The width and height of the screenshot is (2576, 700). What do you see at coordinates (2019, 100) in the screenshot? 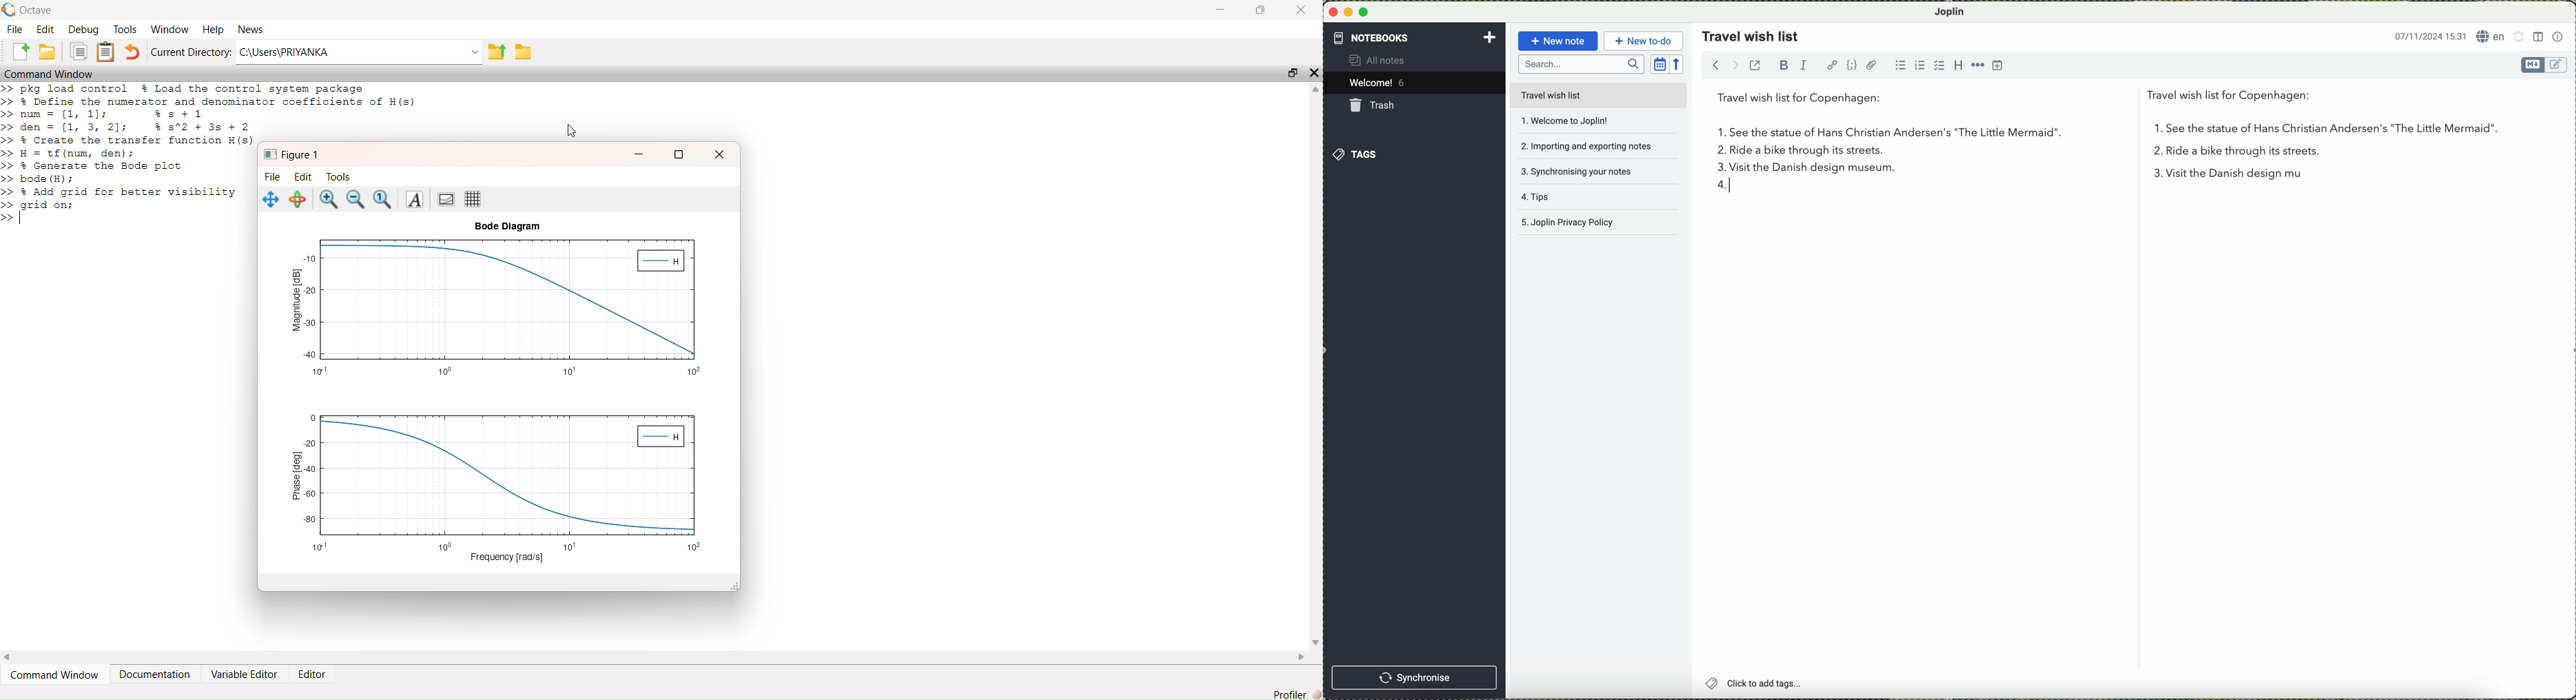
I see `travel wish list for Copenhagen:` at bounding box center [2019, 100].